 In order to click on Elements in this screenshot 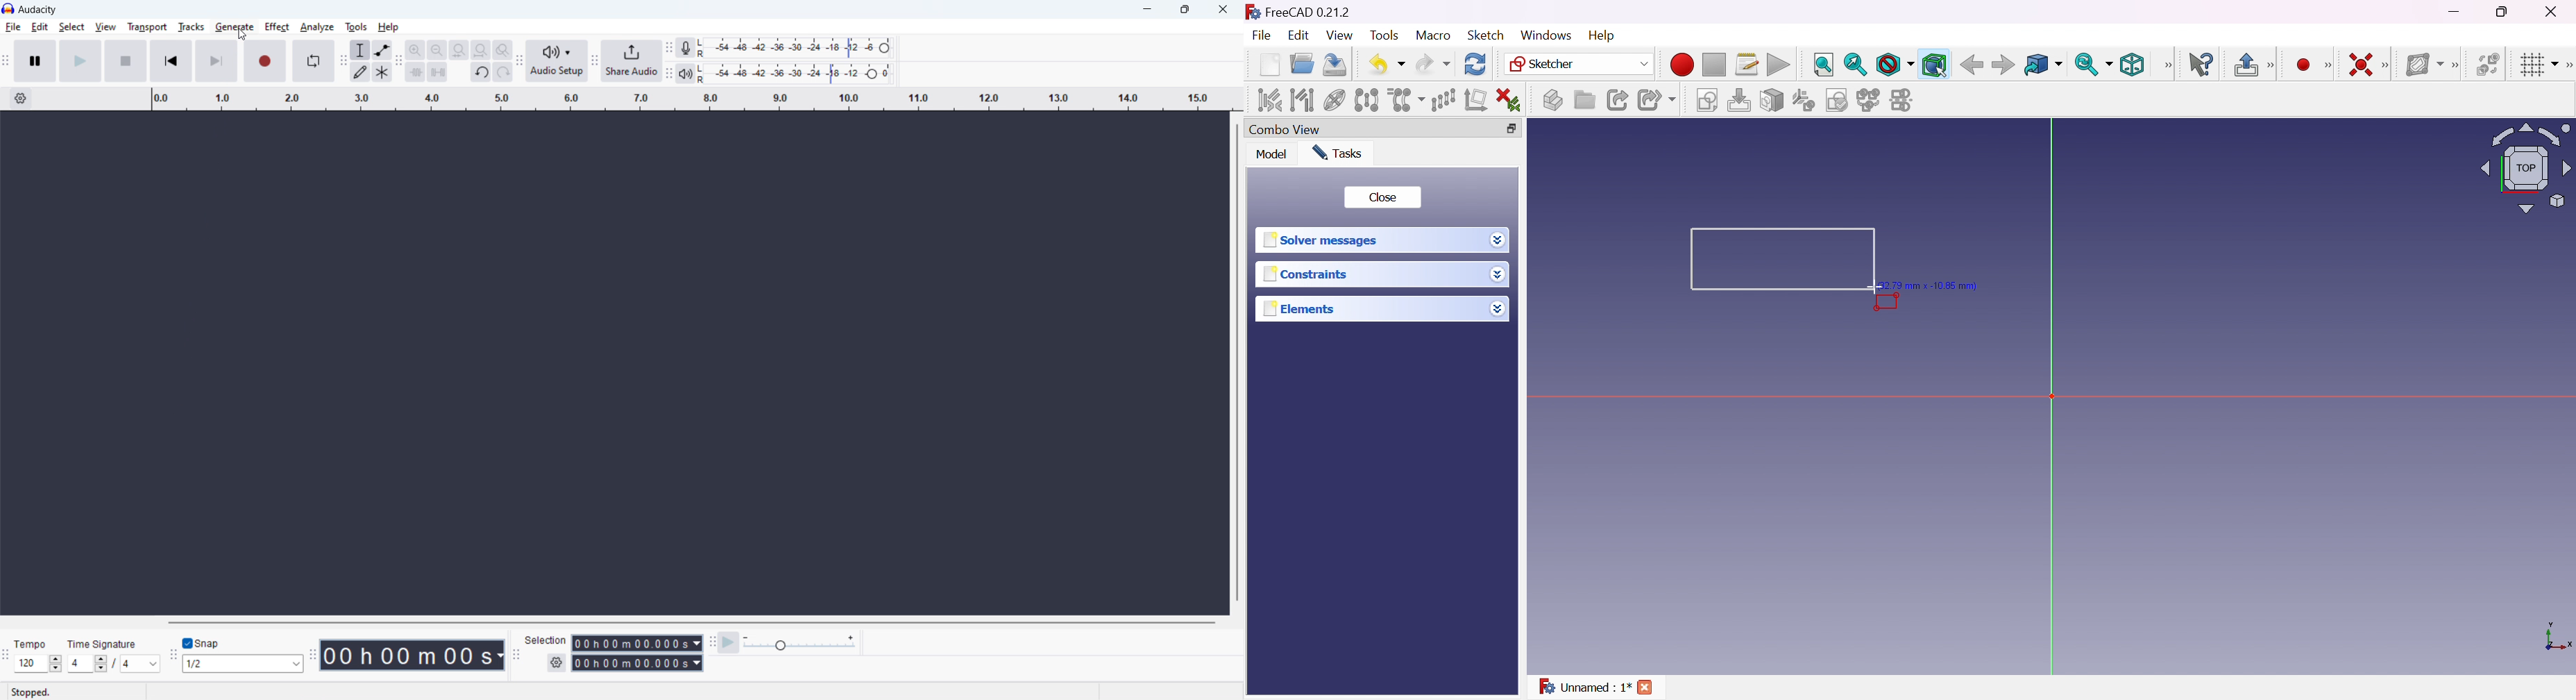, I will do `click(1299, 310)`.